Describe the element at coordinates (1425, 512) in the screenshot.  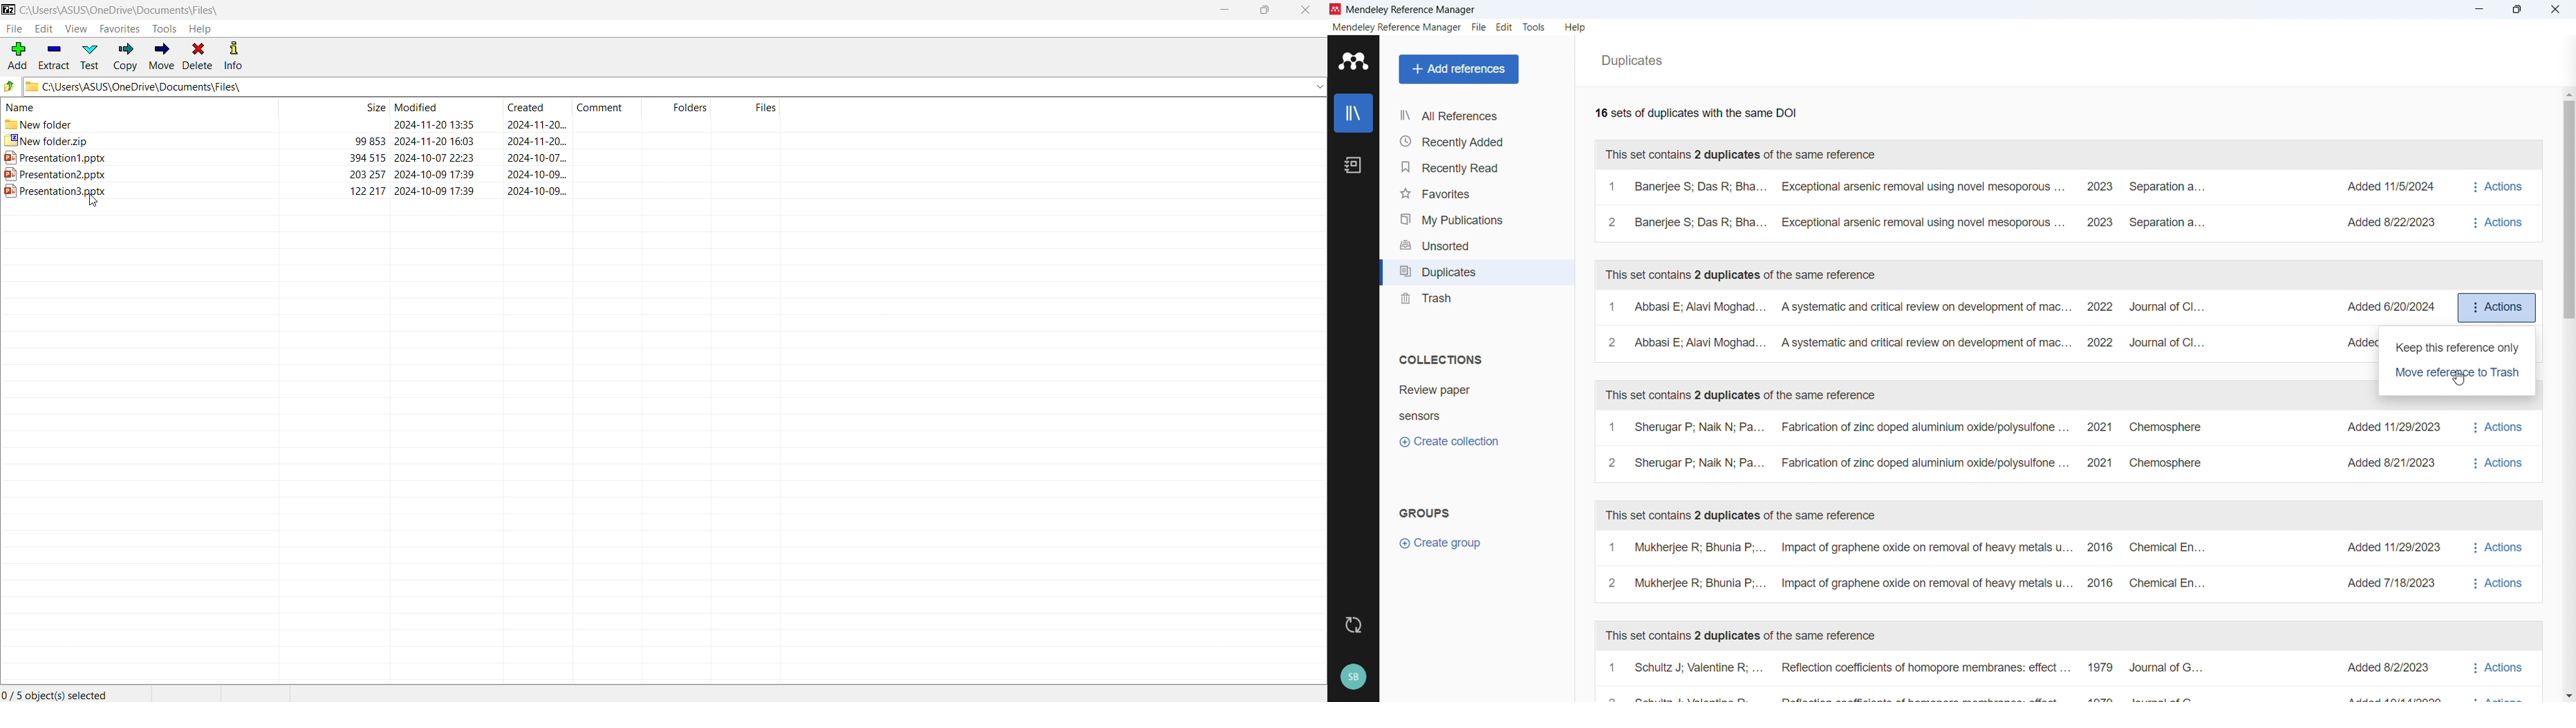
I see `groups` at that location.